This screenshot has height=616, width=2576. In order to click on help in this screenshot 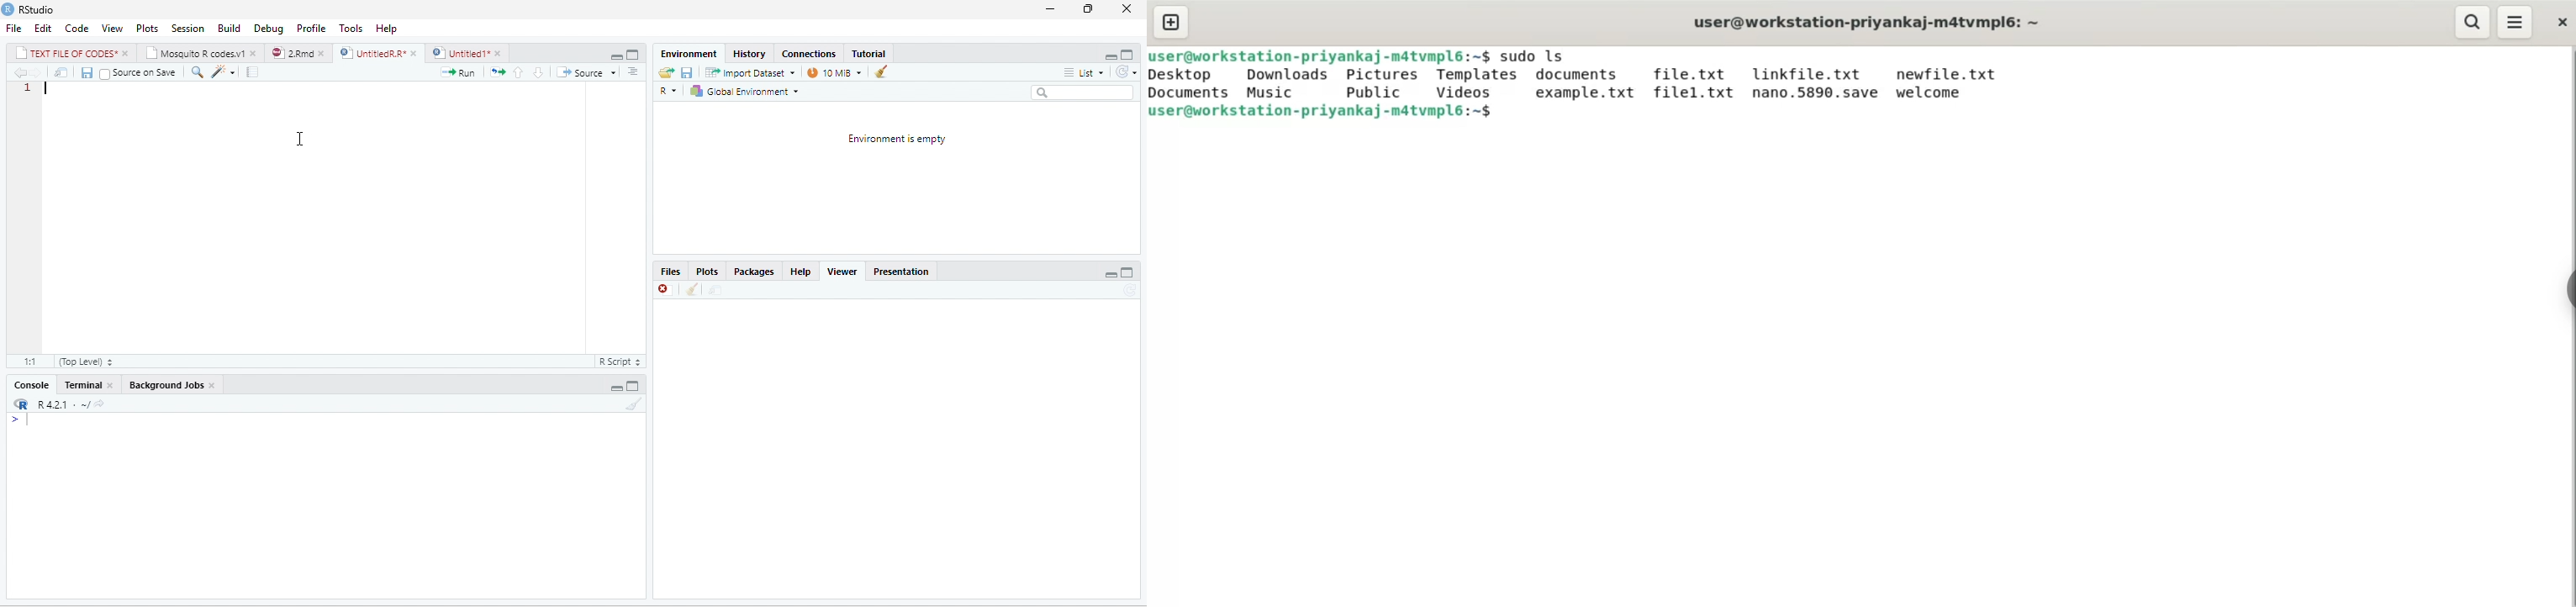, I will do `click(800, 272)`.